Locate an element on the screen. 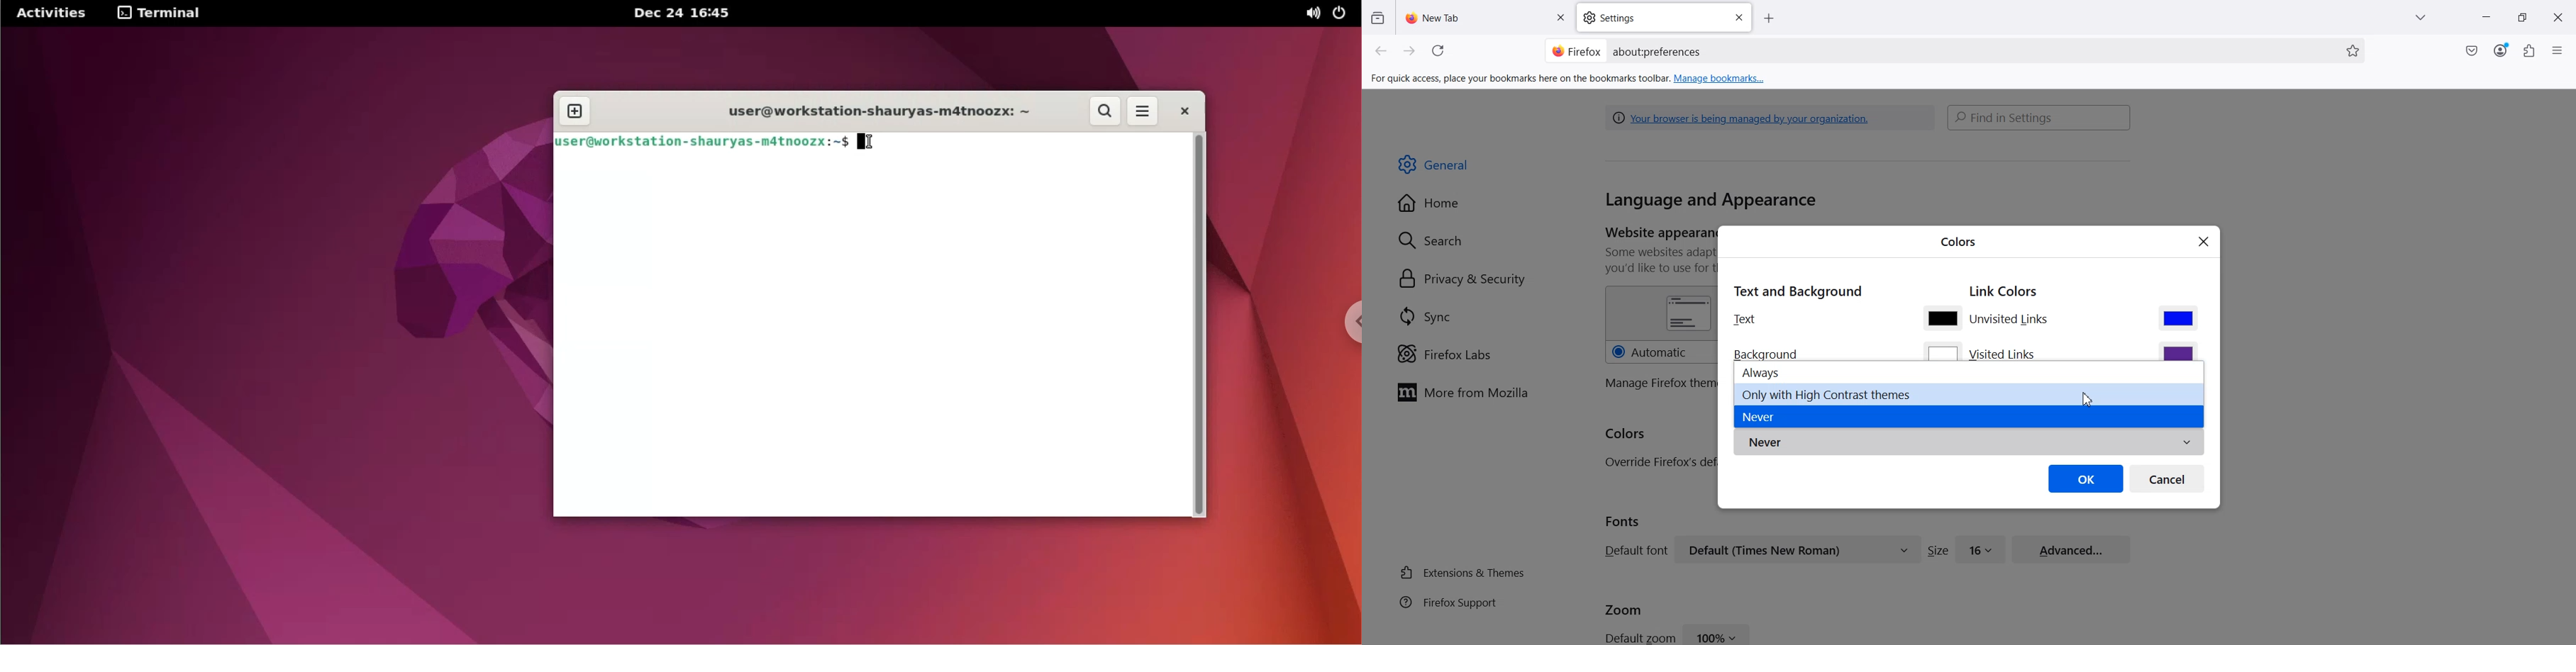 The image size is (2576, 672). Choose Color is located at coordinates (2179, 317).